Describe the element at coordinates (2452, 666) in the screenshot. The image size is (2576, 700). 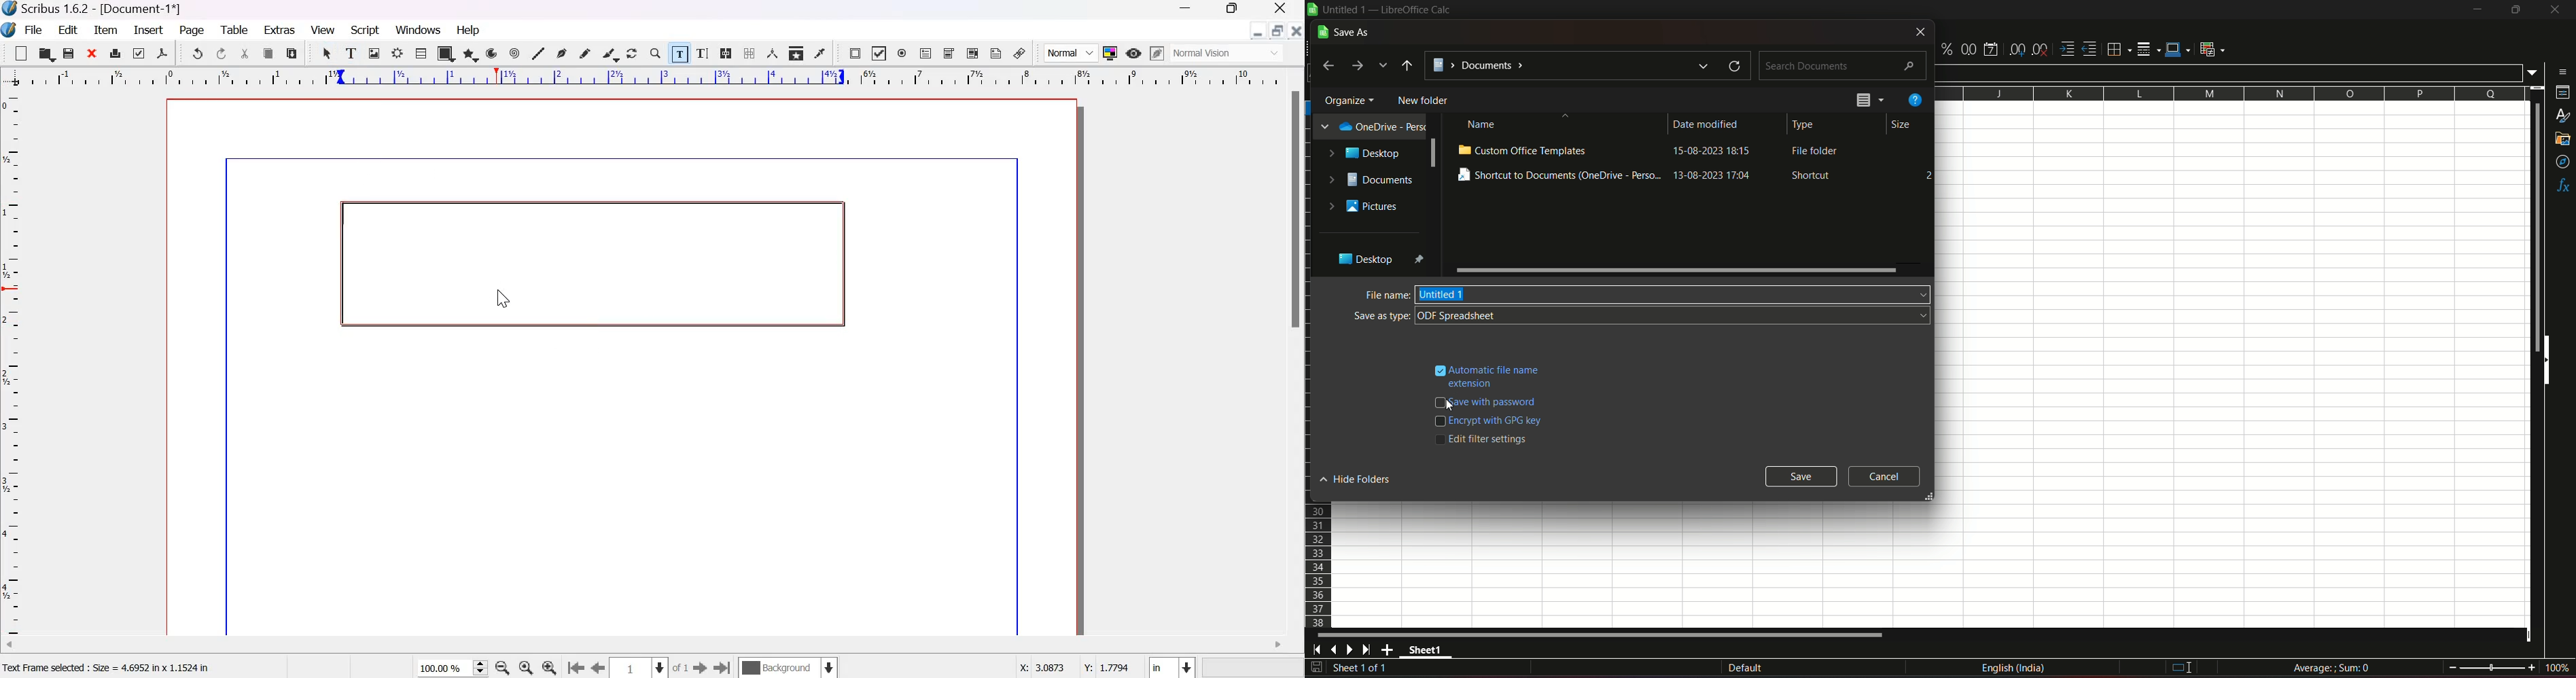
I see `zoom out` at that location.